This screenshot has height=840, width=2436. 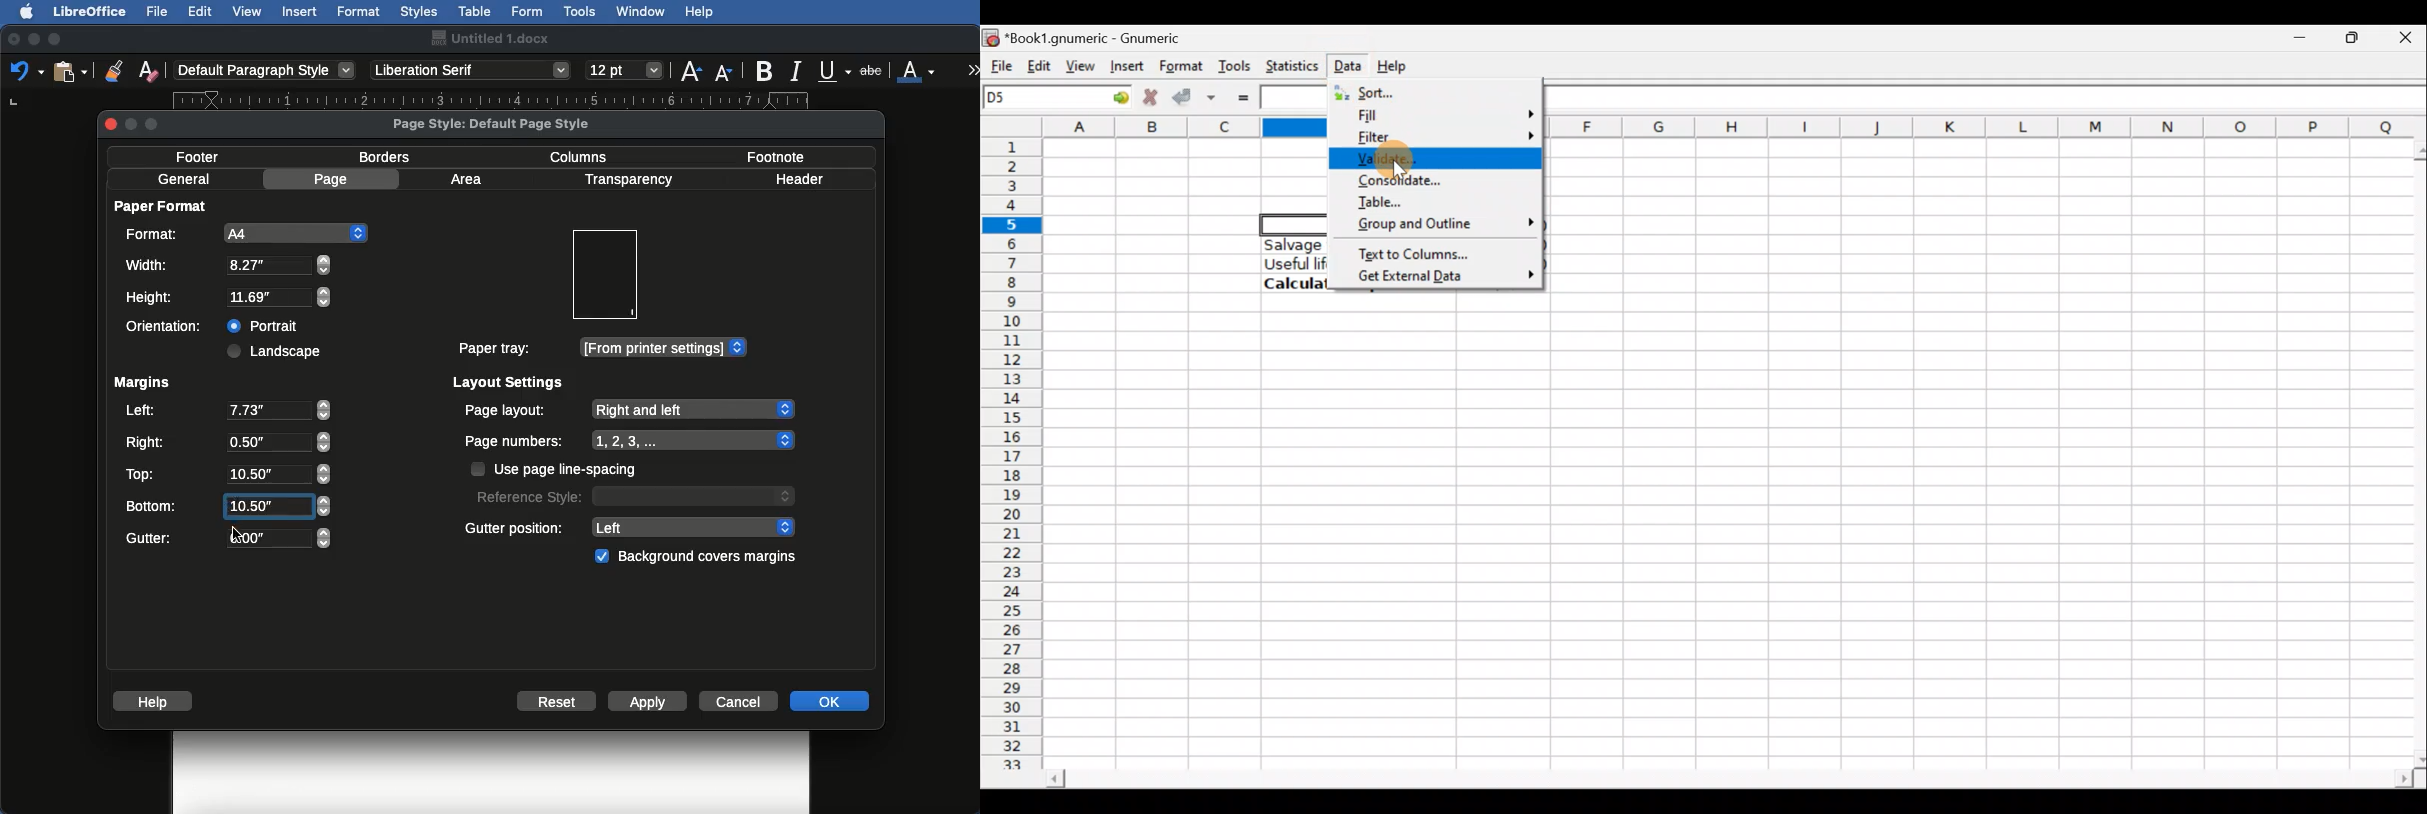 I want to click on Use page line spacing, so click(x=556, y=469).